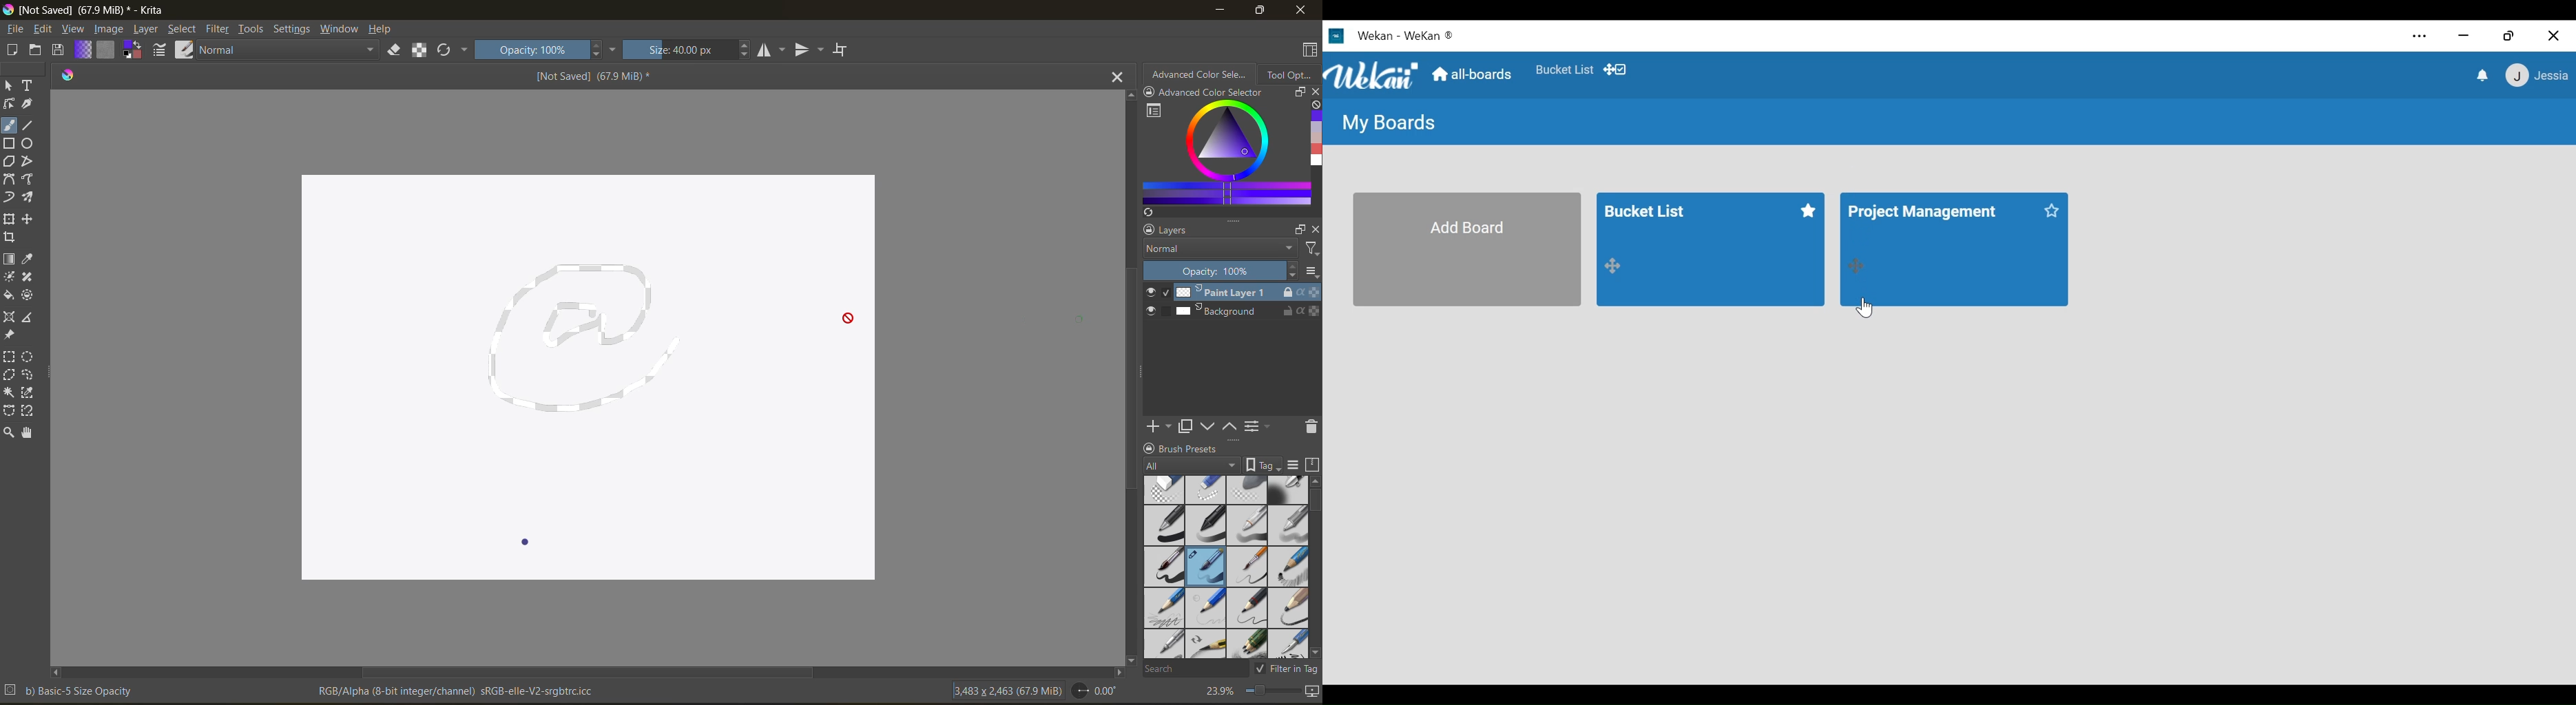 This screenshot has height=728, width=2576. What do you see at coordinates (1206, 644) in the screenshot?
I see `pencil` at bounding box center [1206, 644].